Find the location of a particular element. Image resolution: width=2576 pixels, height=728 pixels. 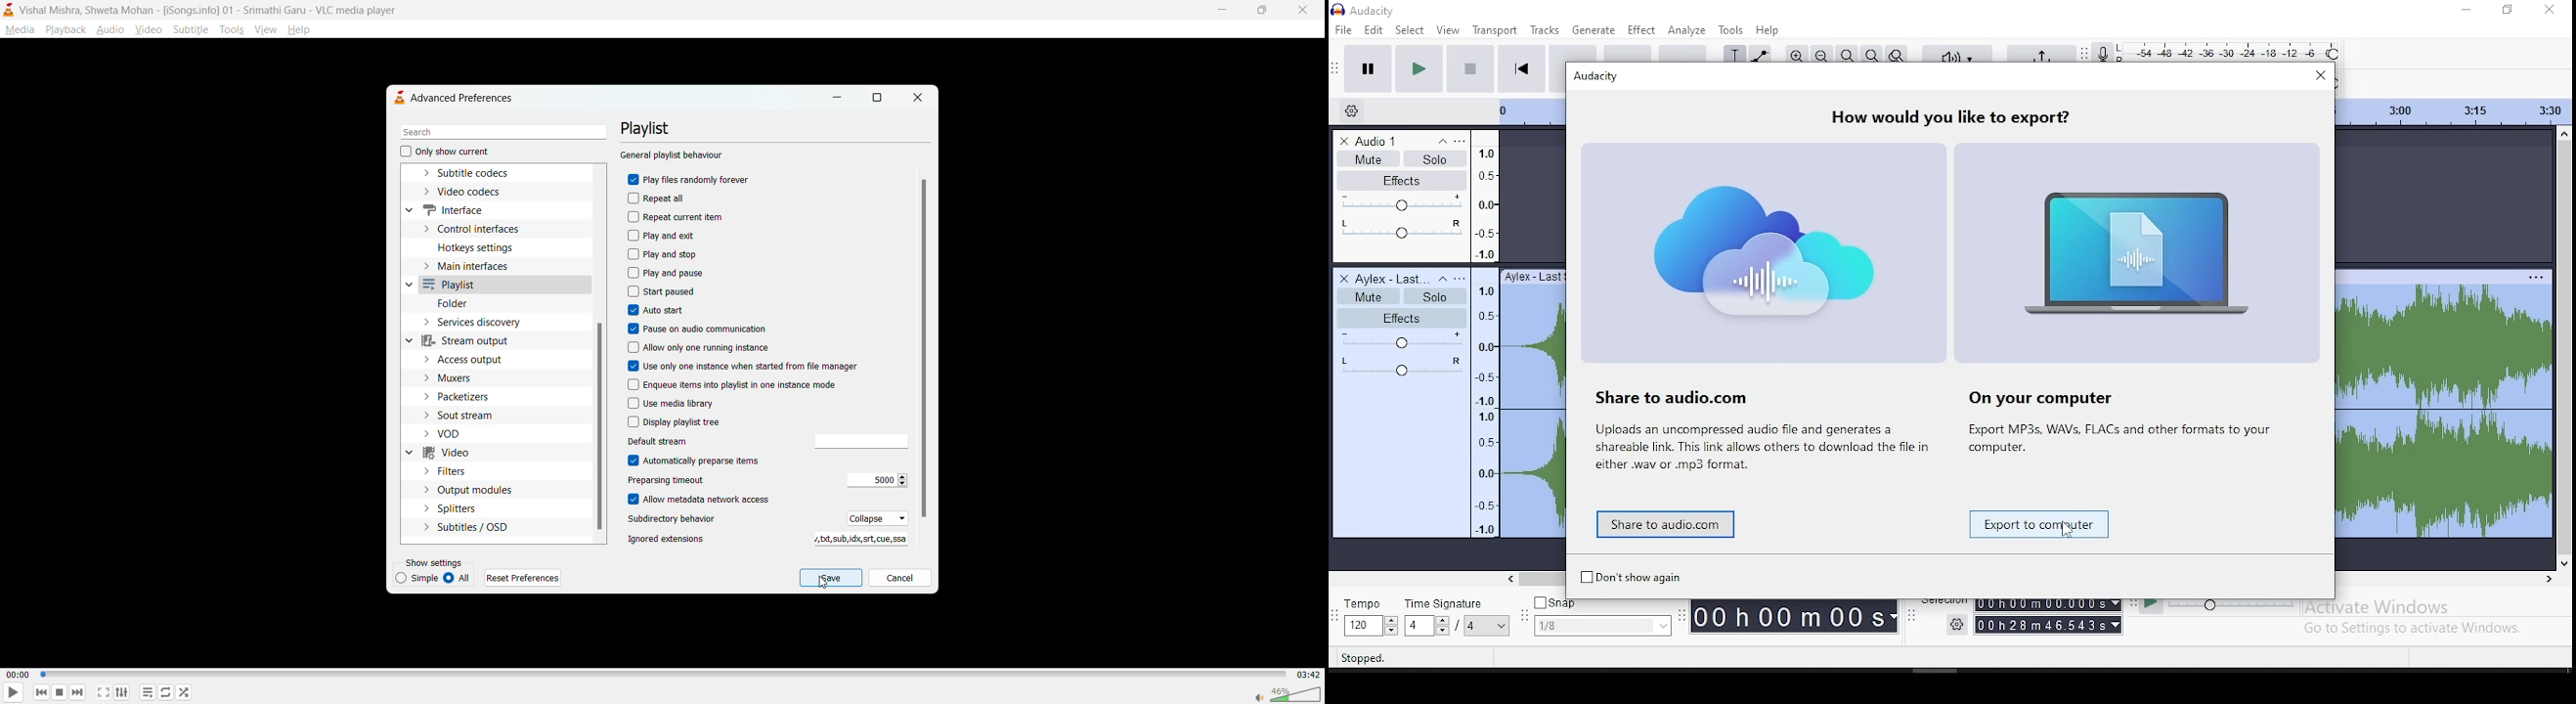

play at speed is located at coordinates (2151, 606).